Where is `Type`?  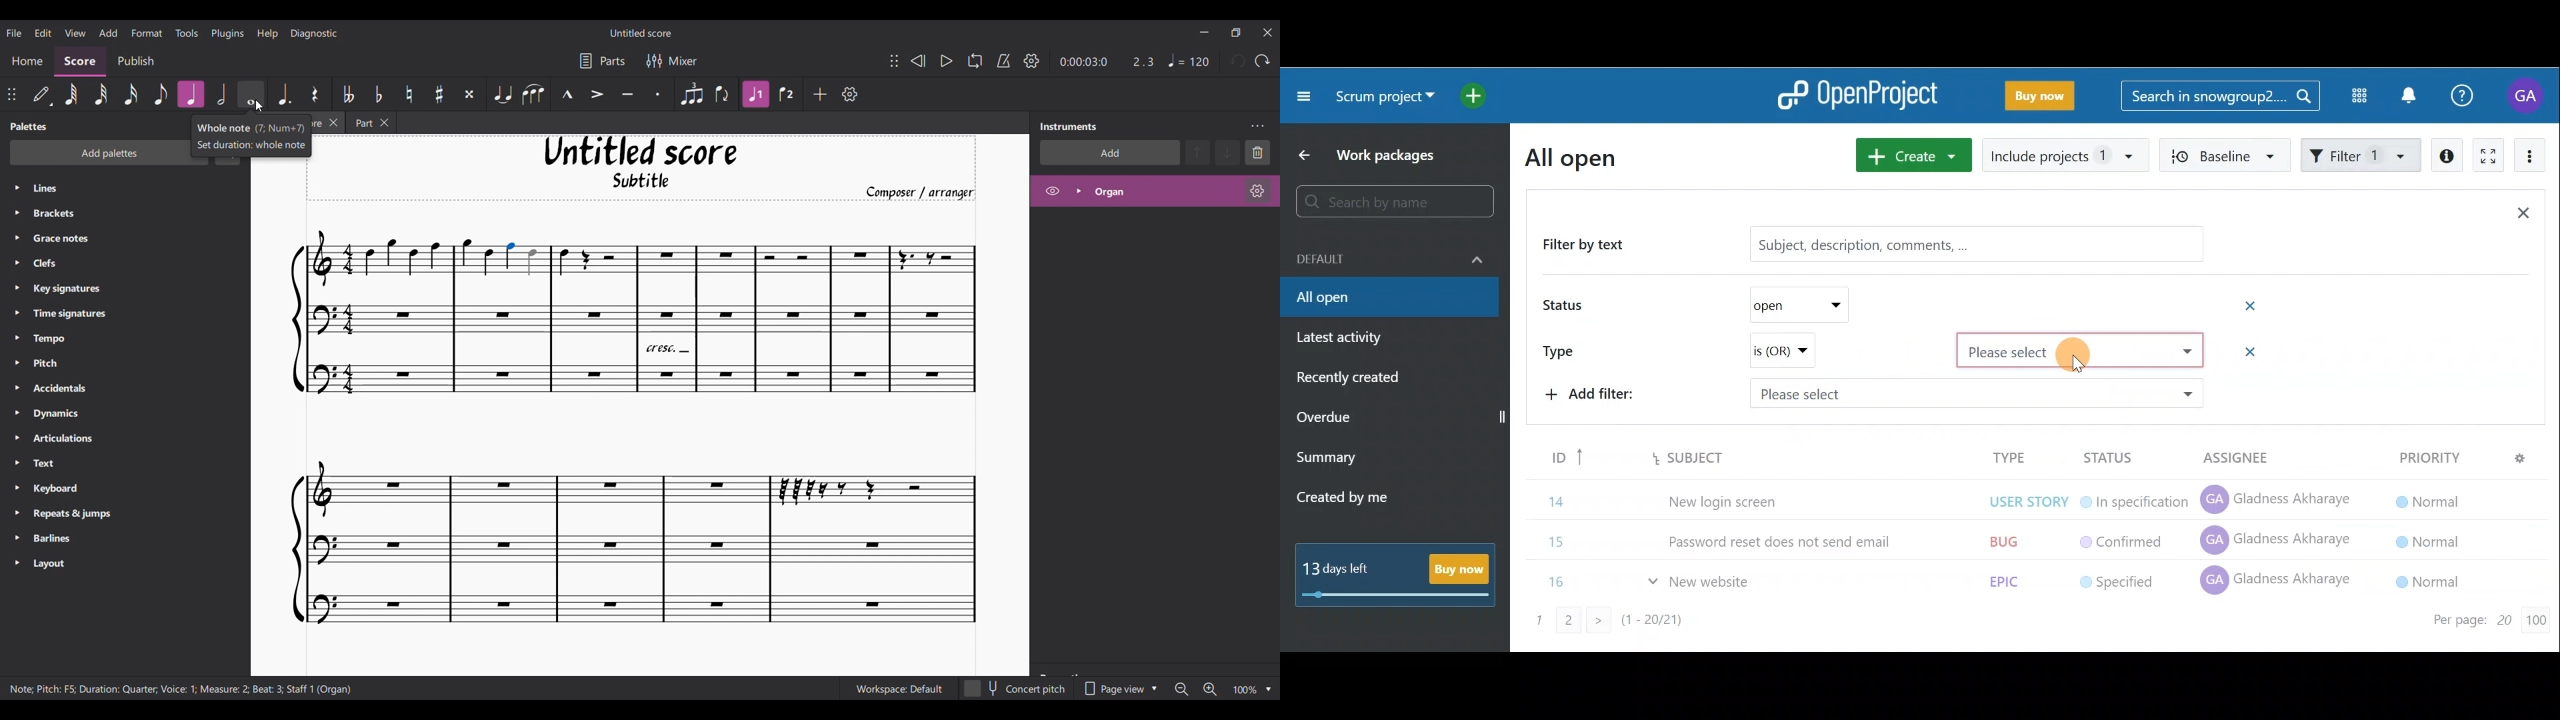 Type is located at coordinates (1566, 349).